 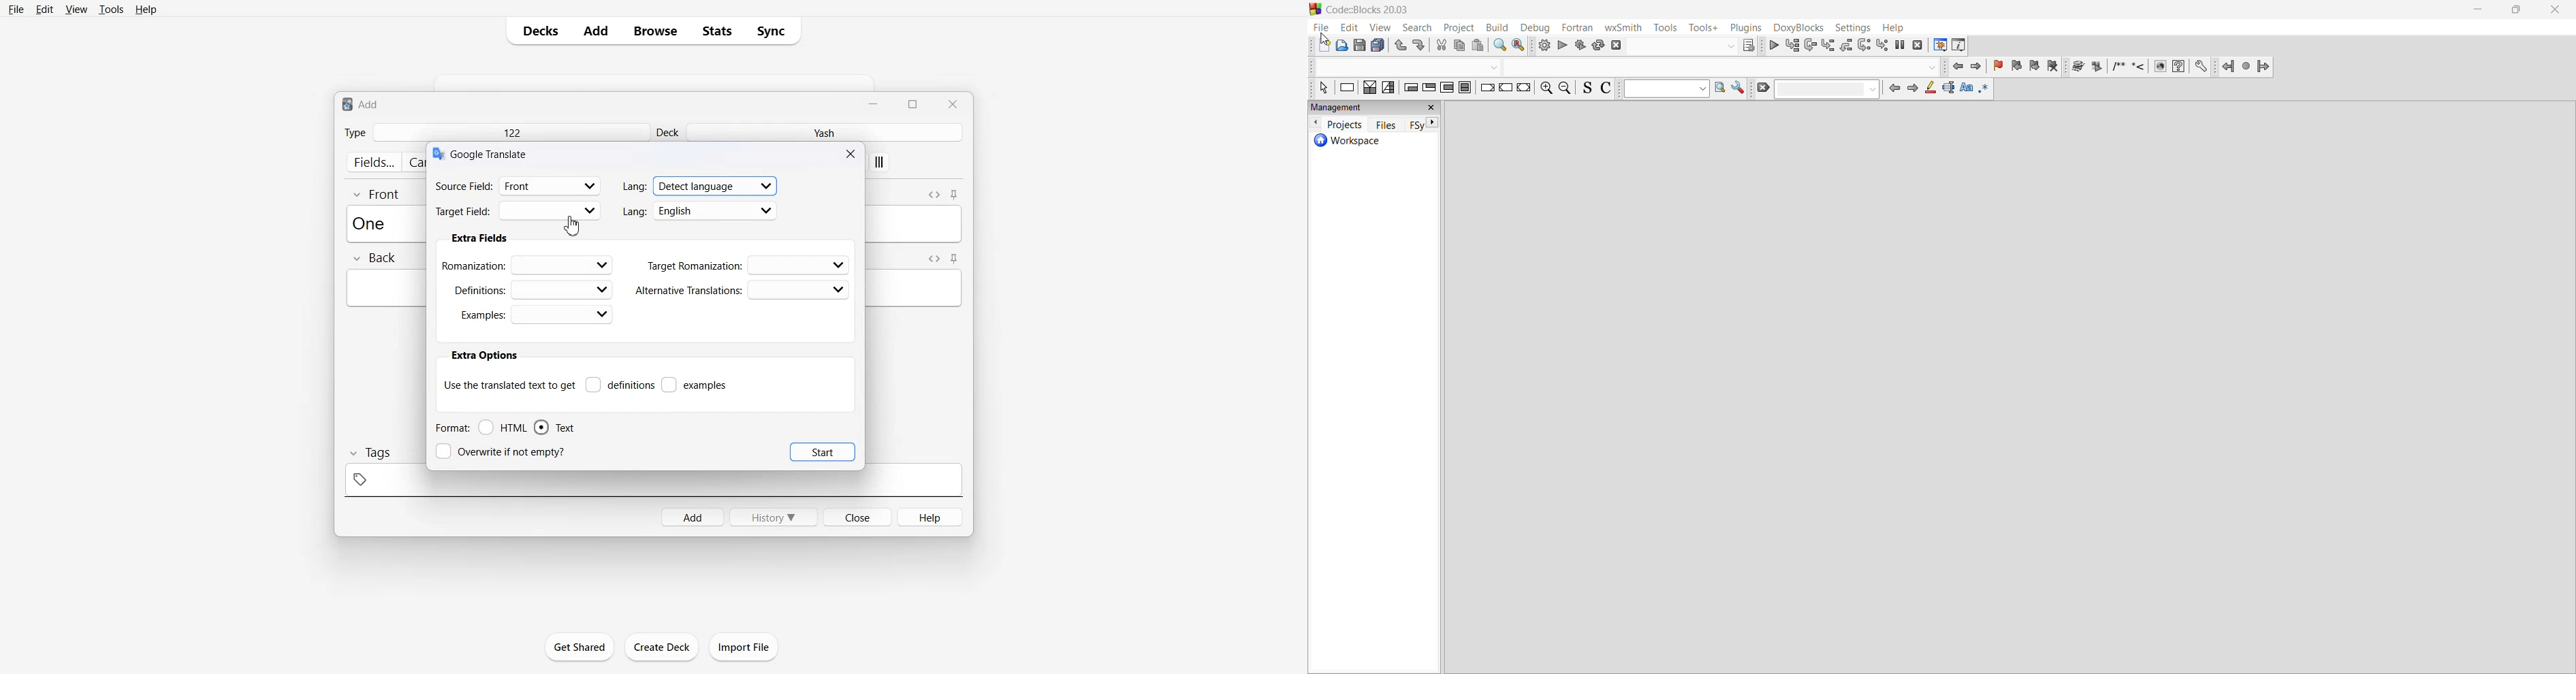 What do you see at coordinates (75, 9) in the screenshot?
I see `View` at bounding box center [75, 9].